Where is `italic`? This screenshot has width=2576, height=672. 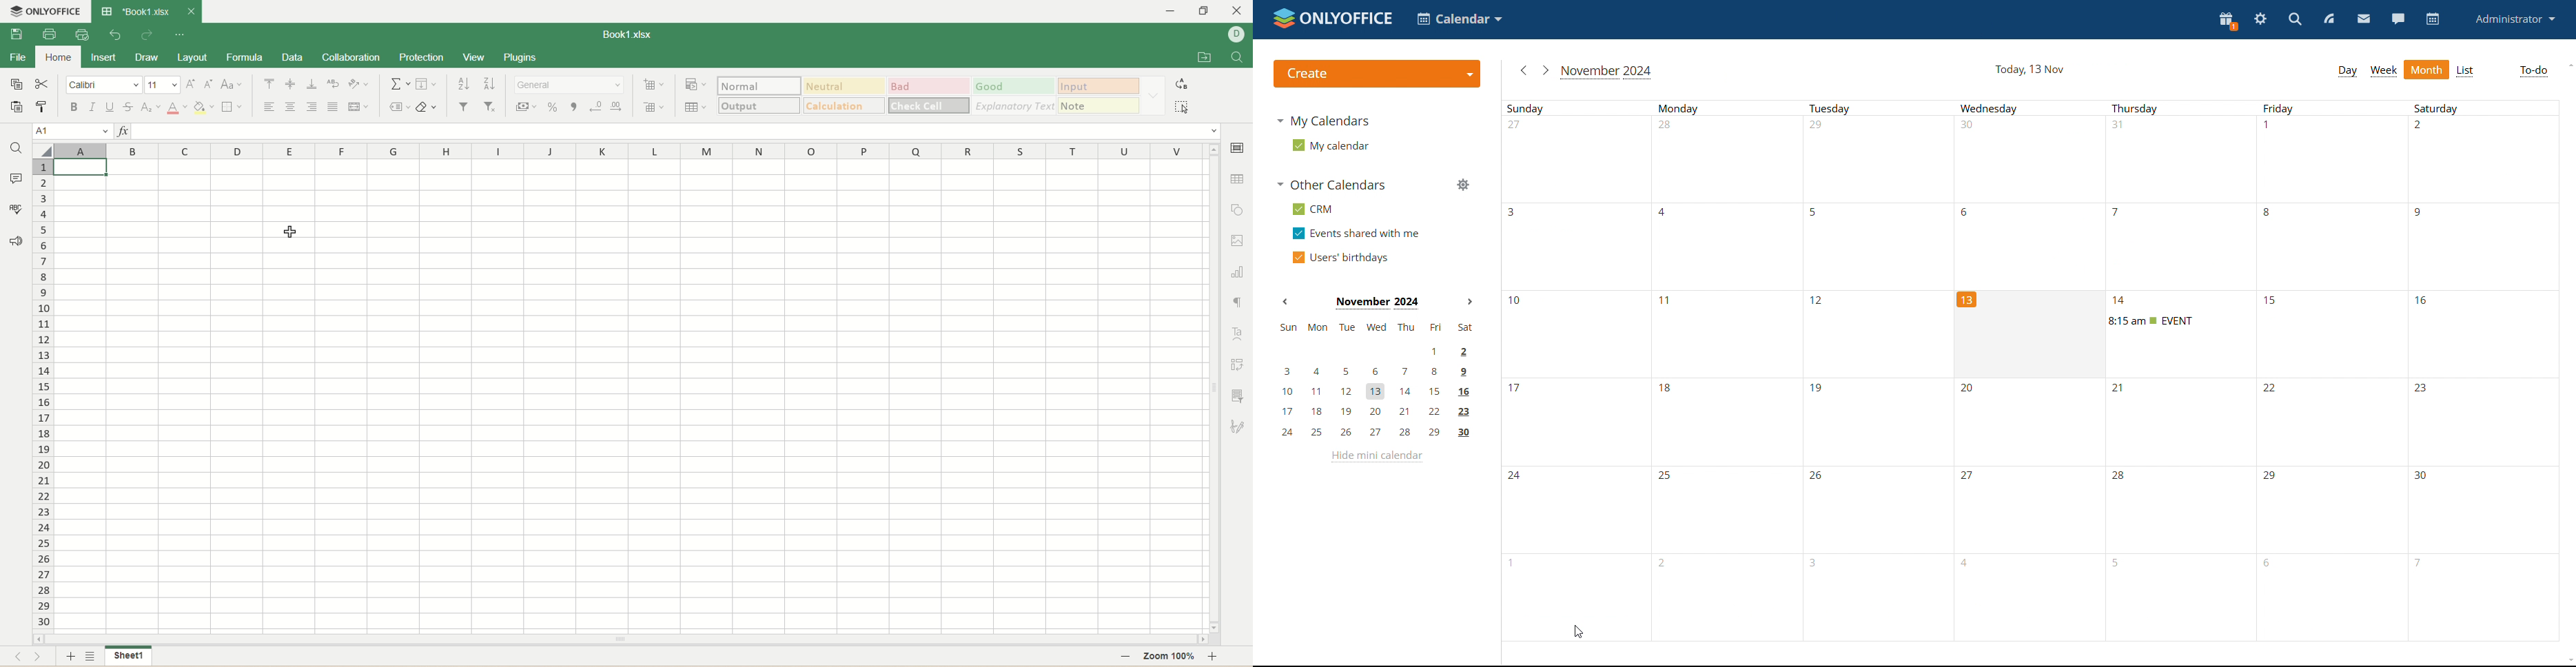
italic is located at coordinates (93, 108).